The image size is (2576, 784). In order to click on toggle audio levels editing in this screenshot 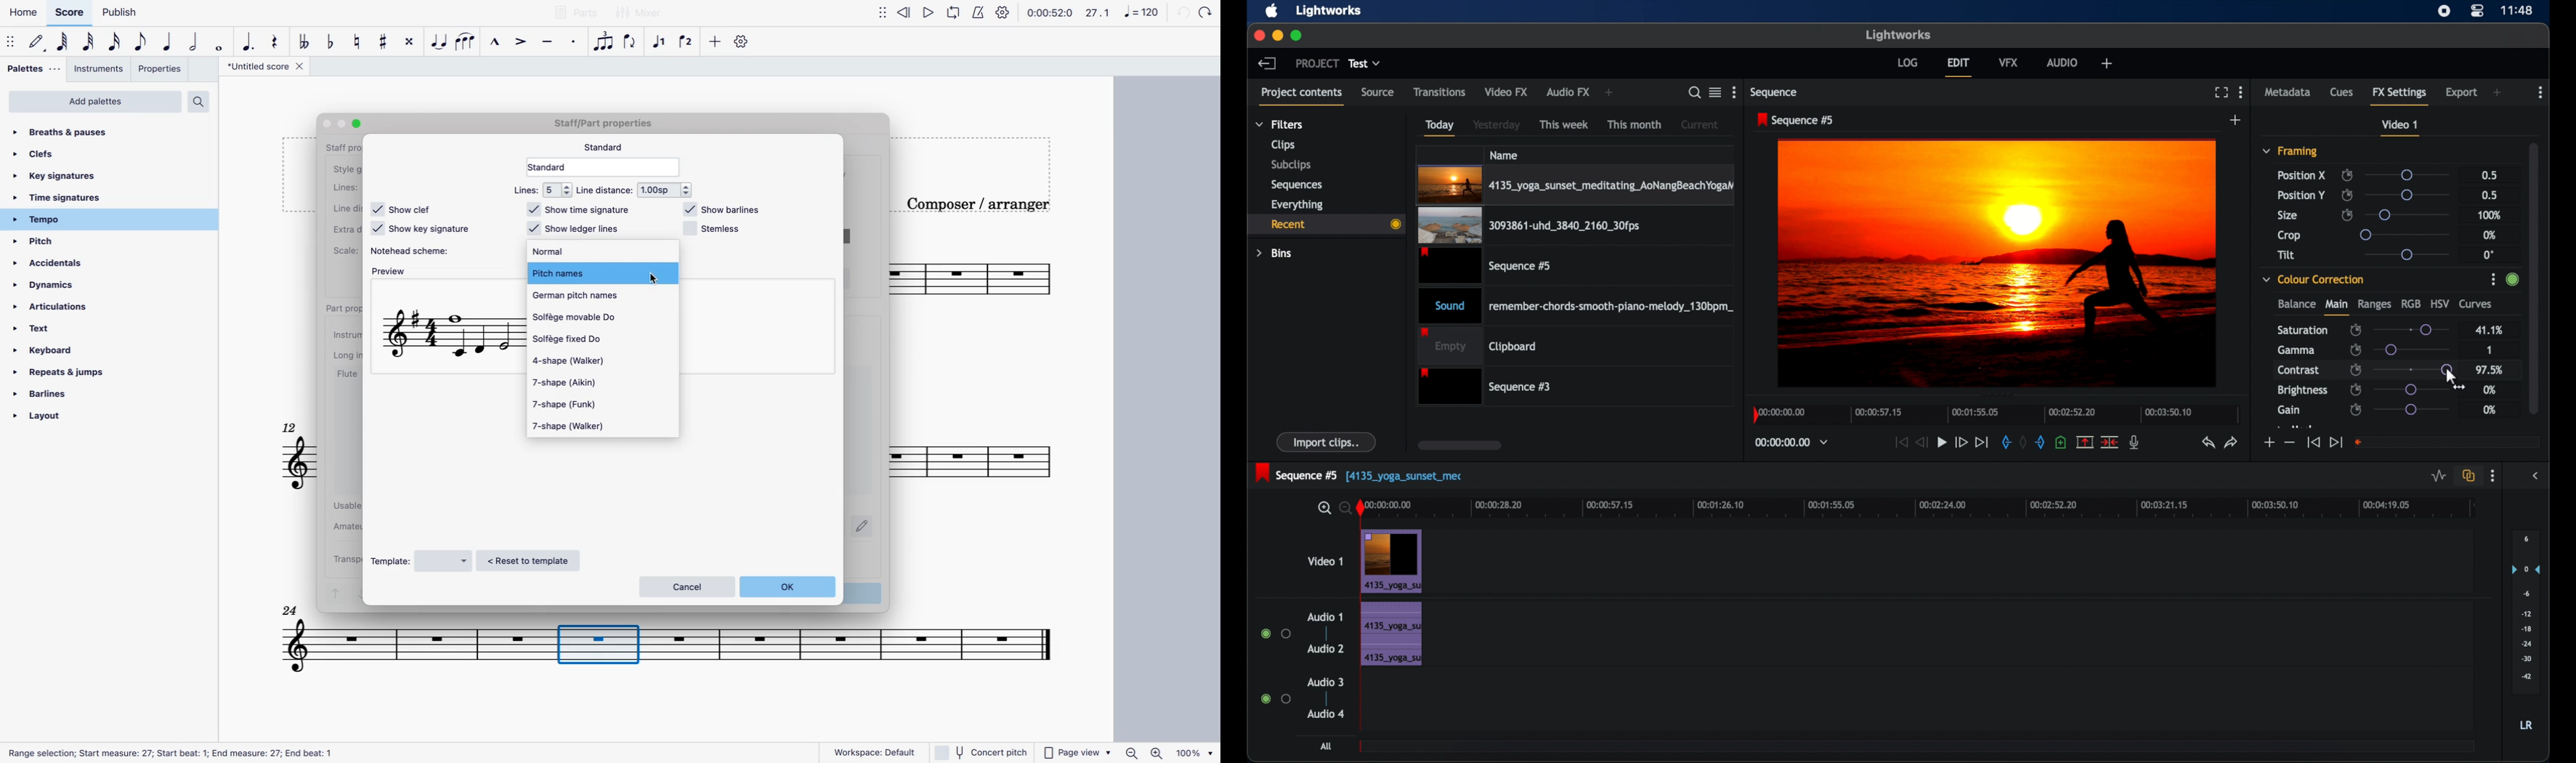, I will do `click(2437, 475)`.